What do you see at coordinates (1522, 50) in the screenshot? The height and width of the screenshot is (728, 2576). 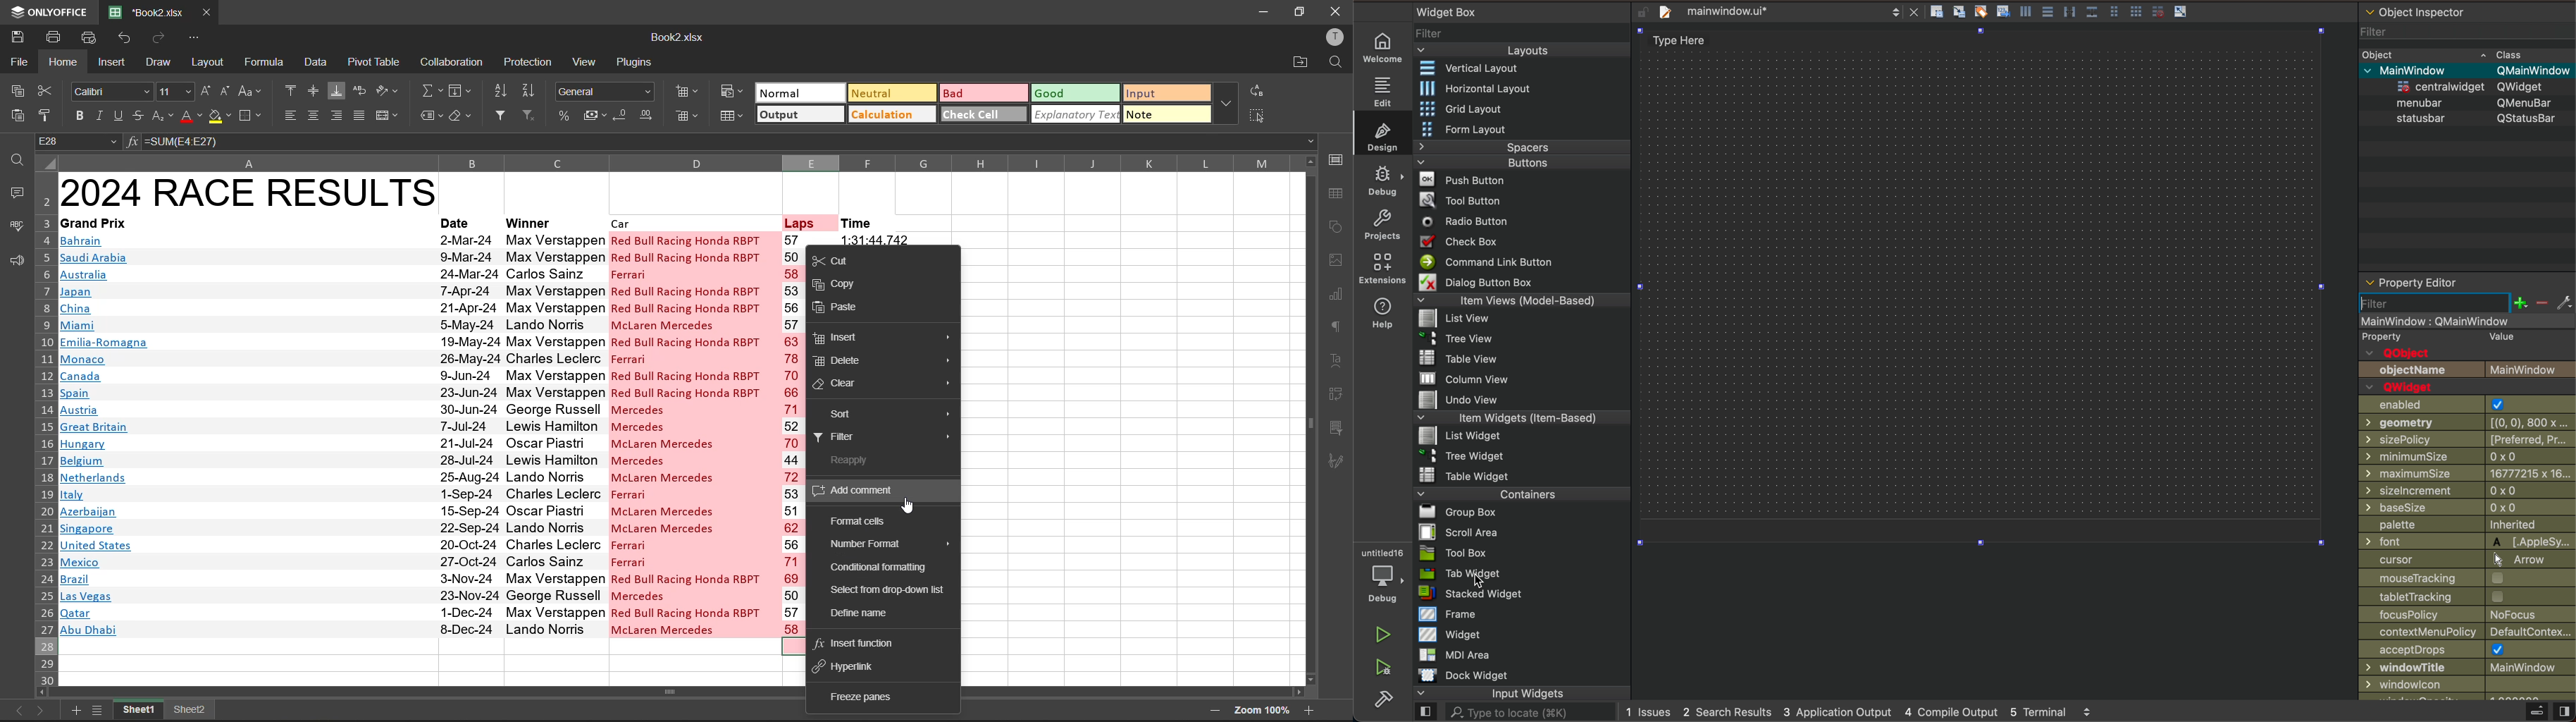 I see `Layouts` at bounding box center [1522, 50].